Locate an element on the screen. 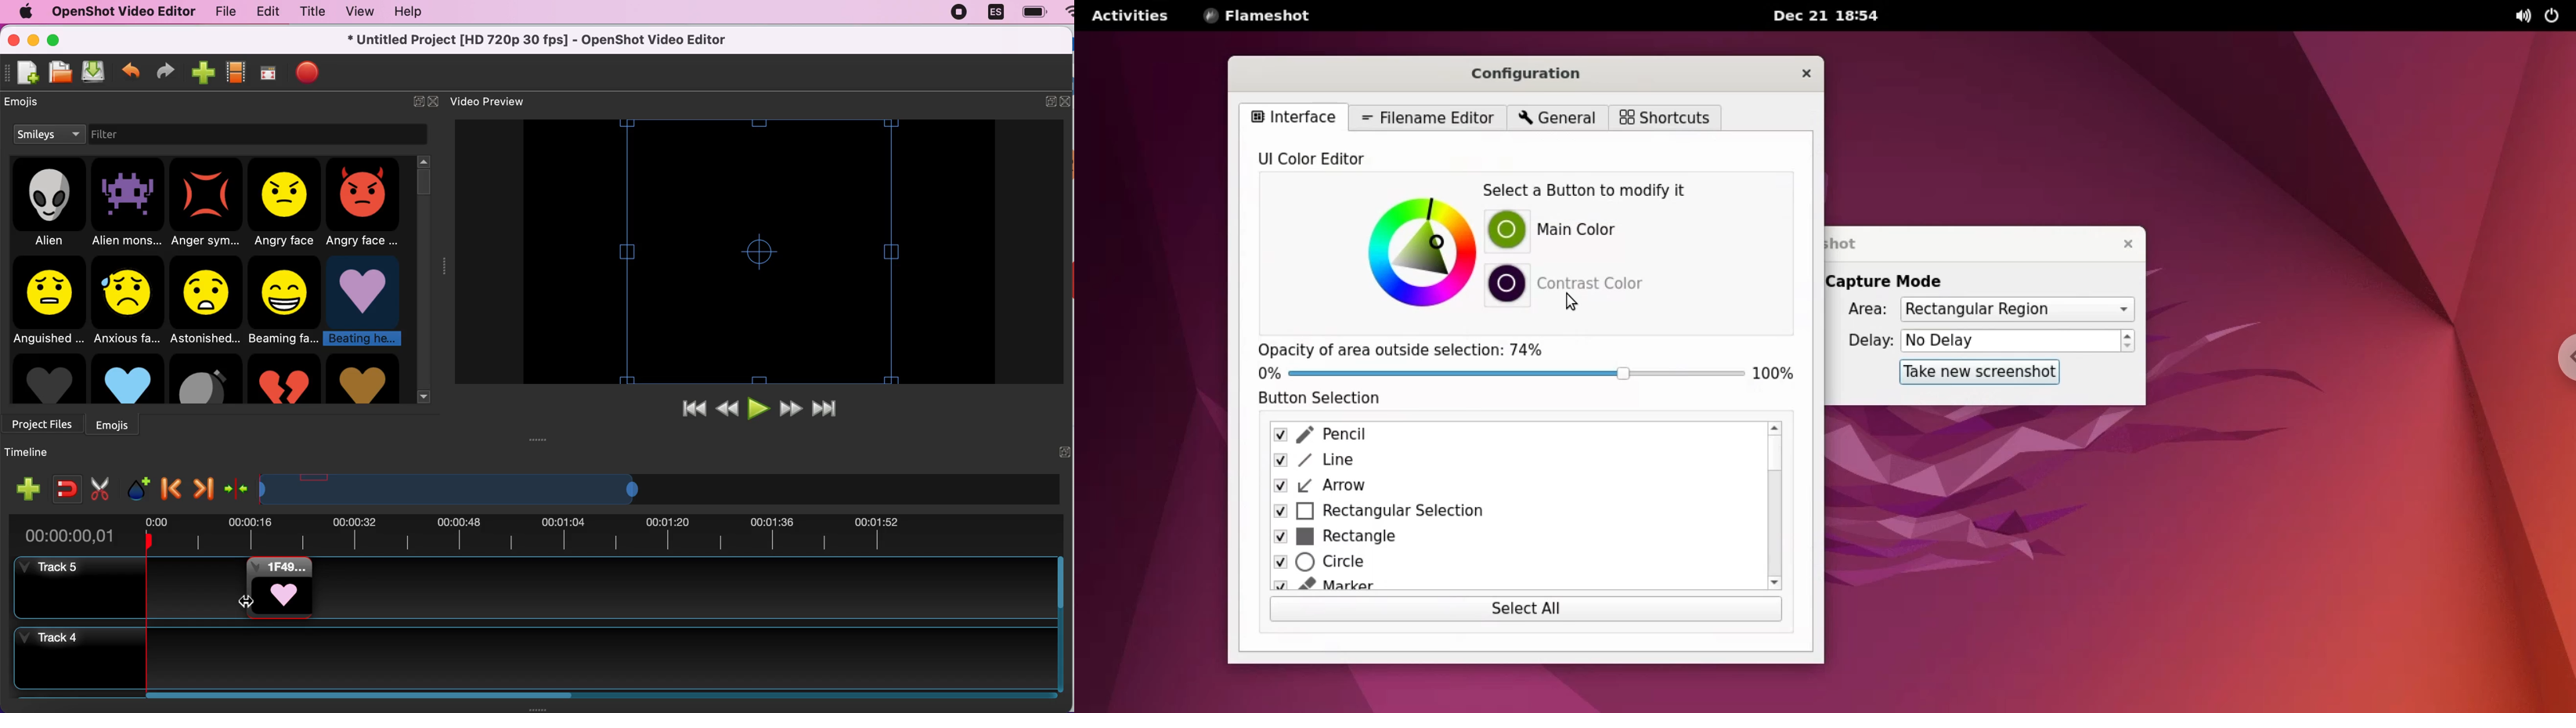 The width and height of the screenshot is (2576, 728). open file is located at coordinates (57, 73).